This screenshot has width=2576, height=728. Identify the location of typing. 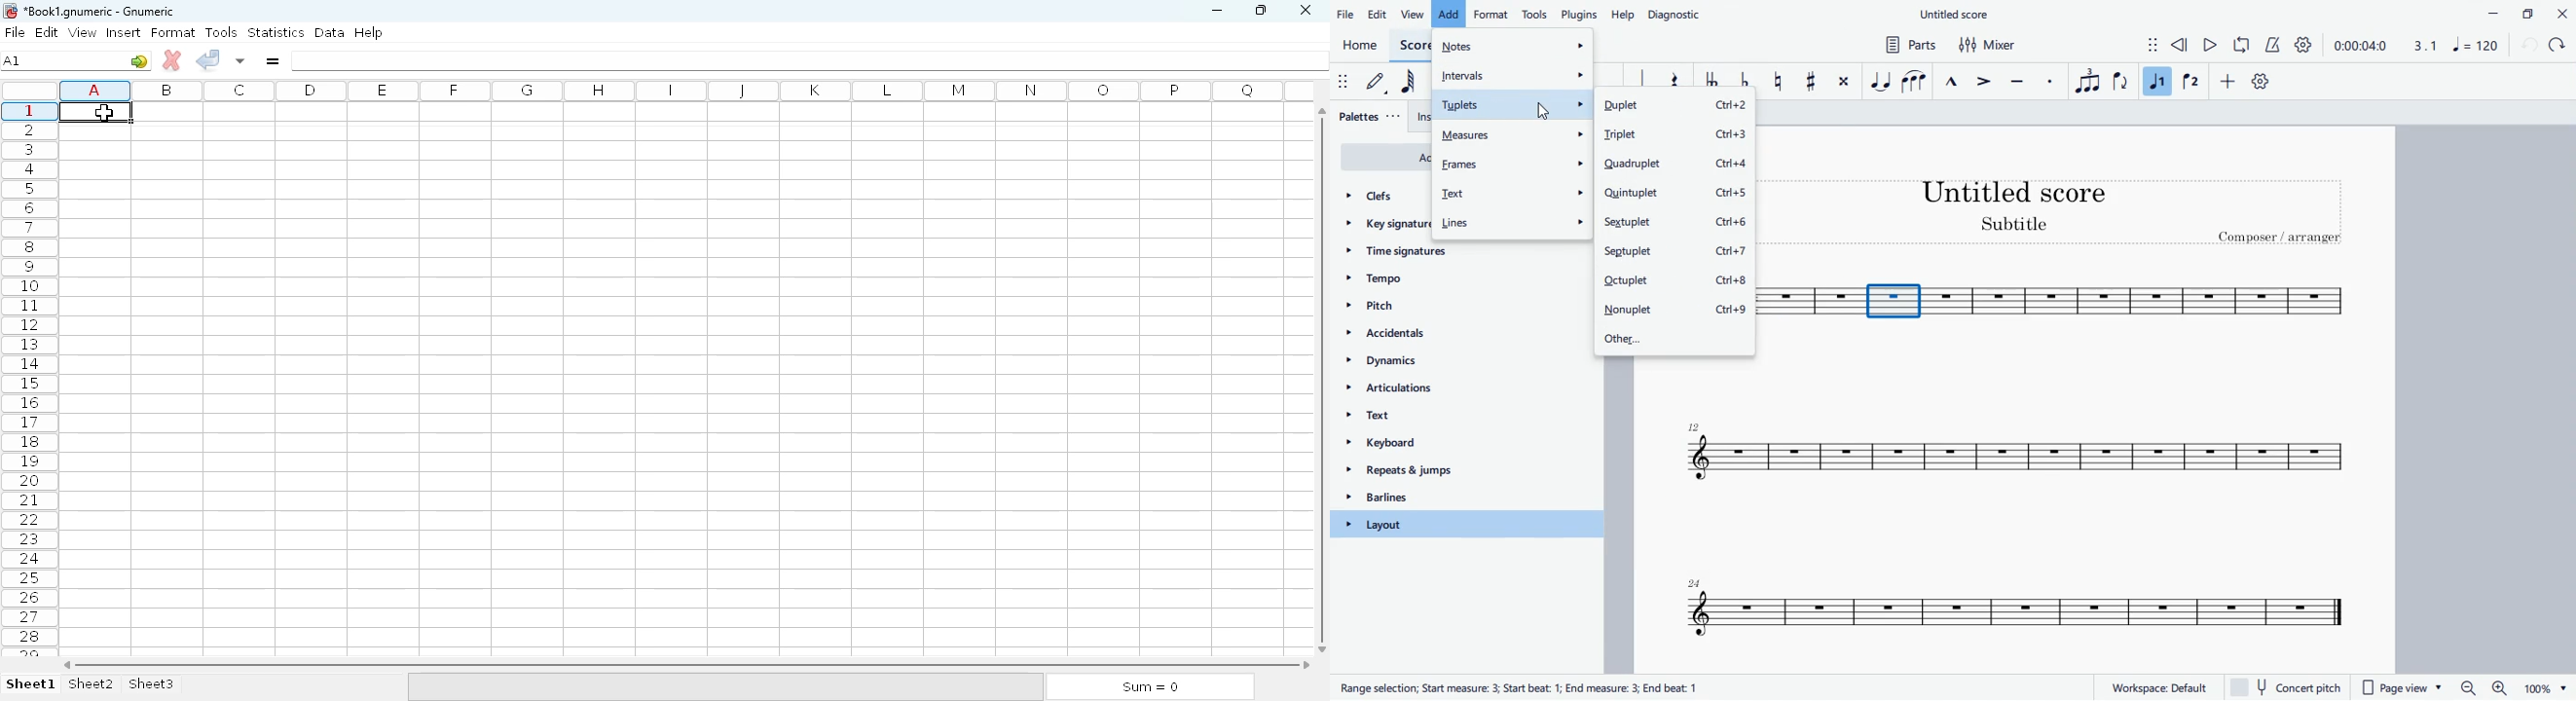
(94, 111).